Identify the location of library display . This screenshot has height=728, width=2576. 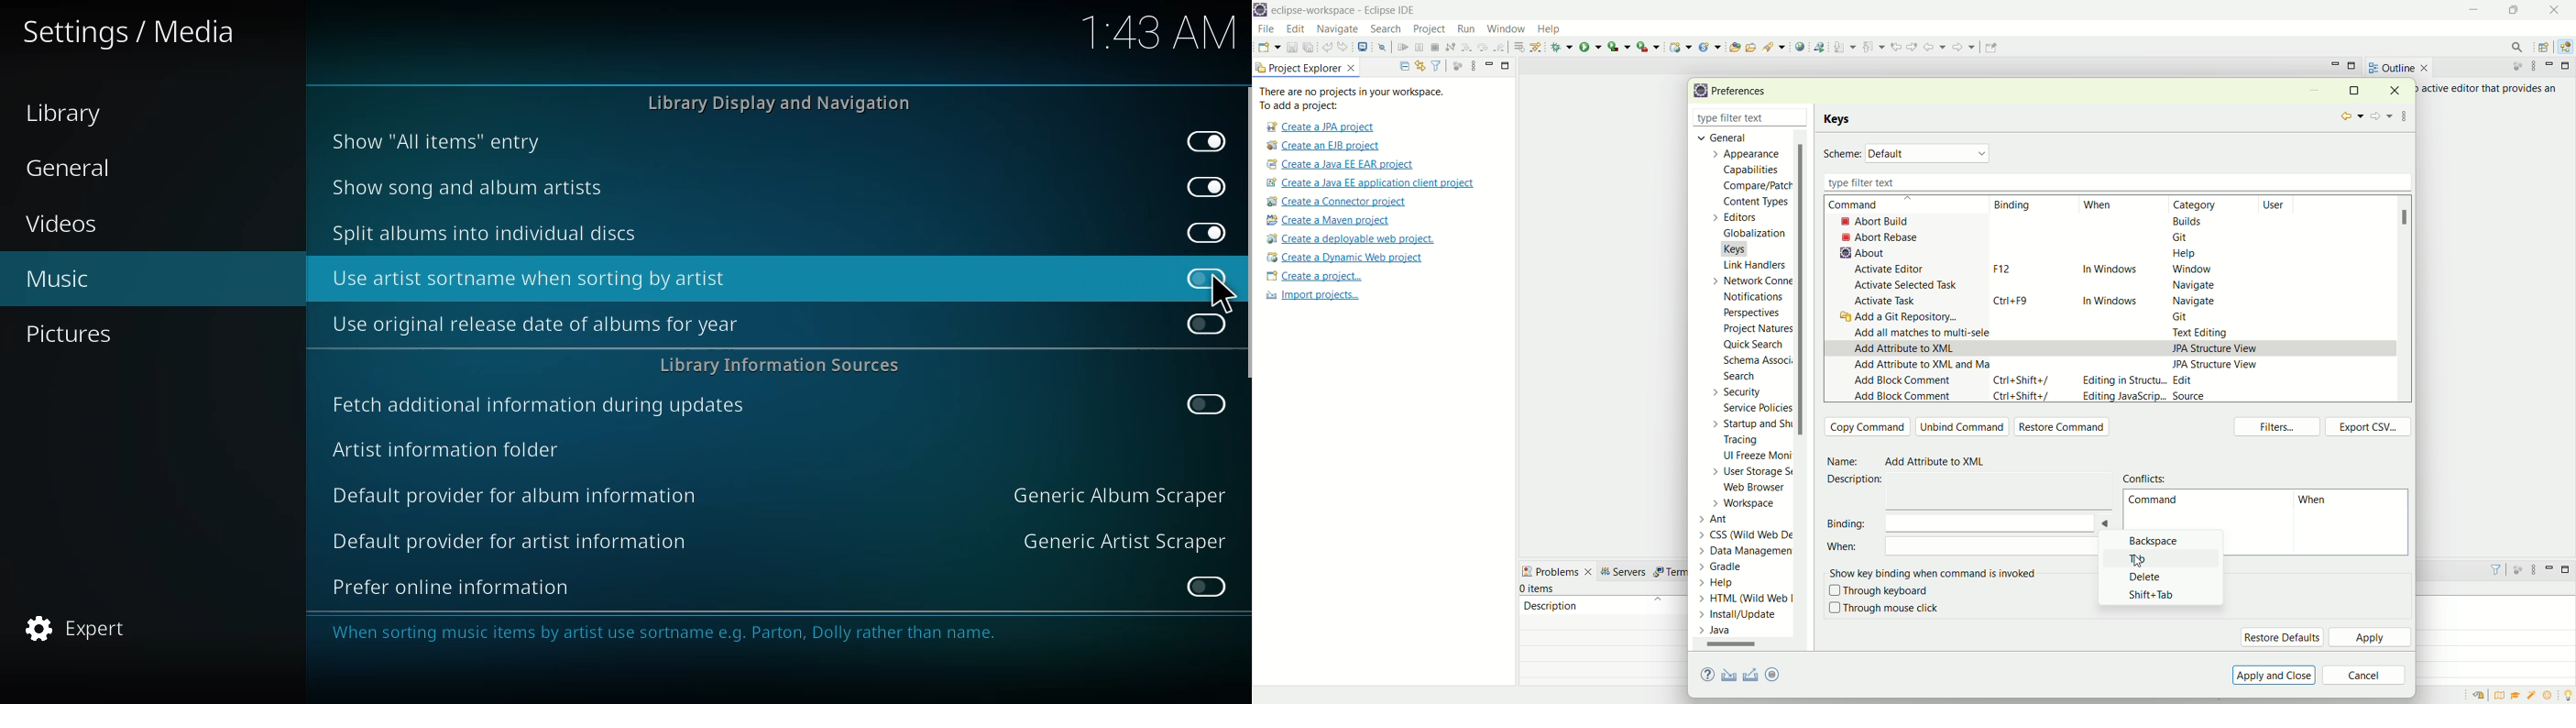
(785, 104).